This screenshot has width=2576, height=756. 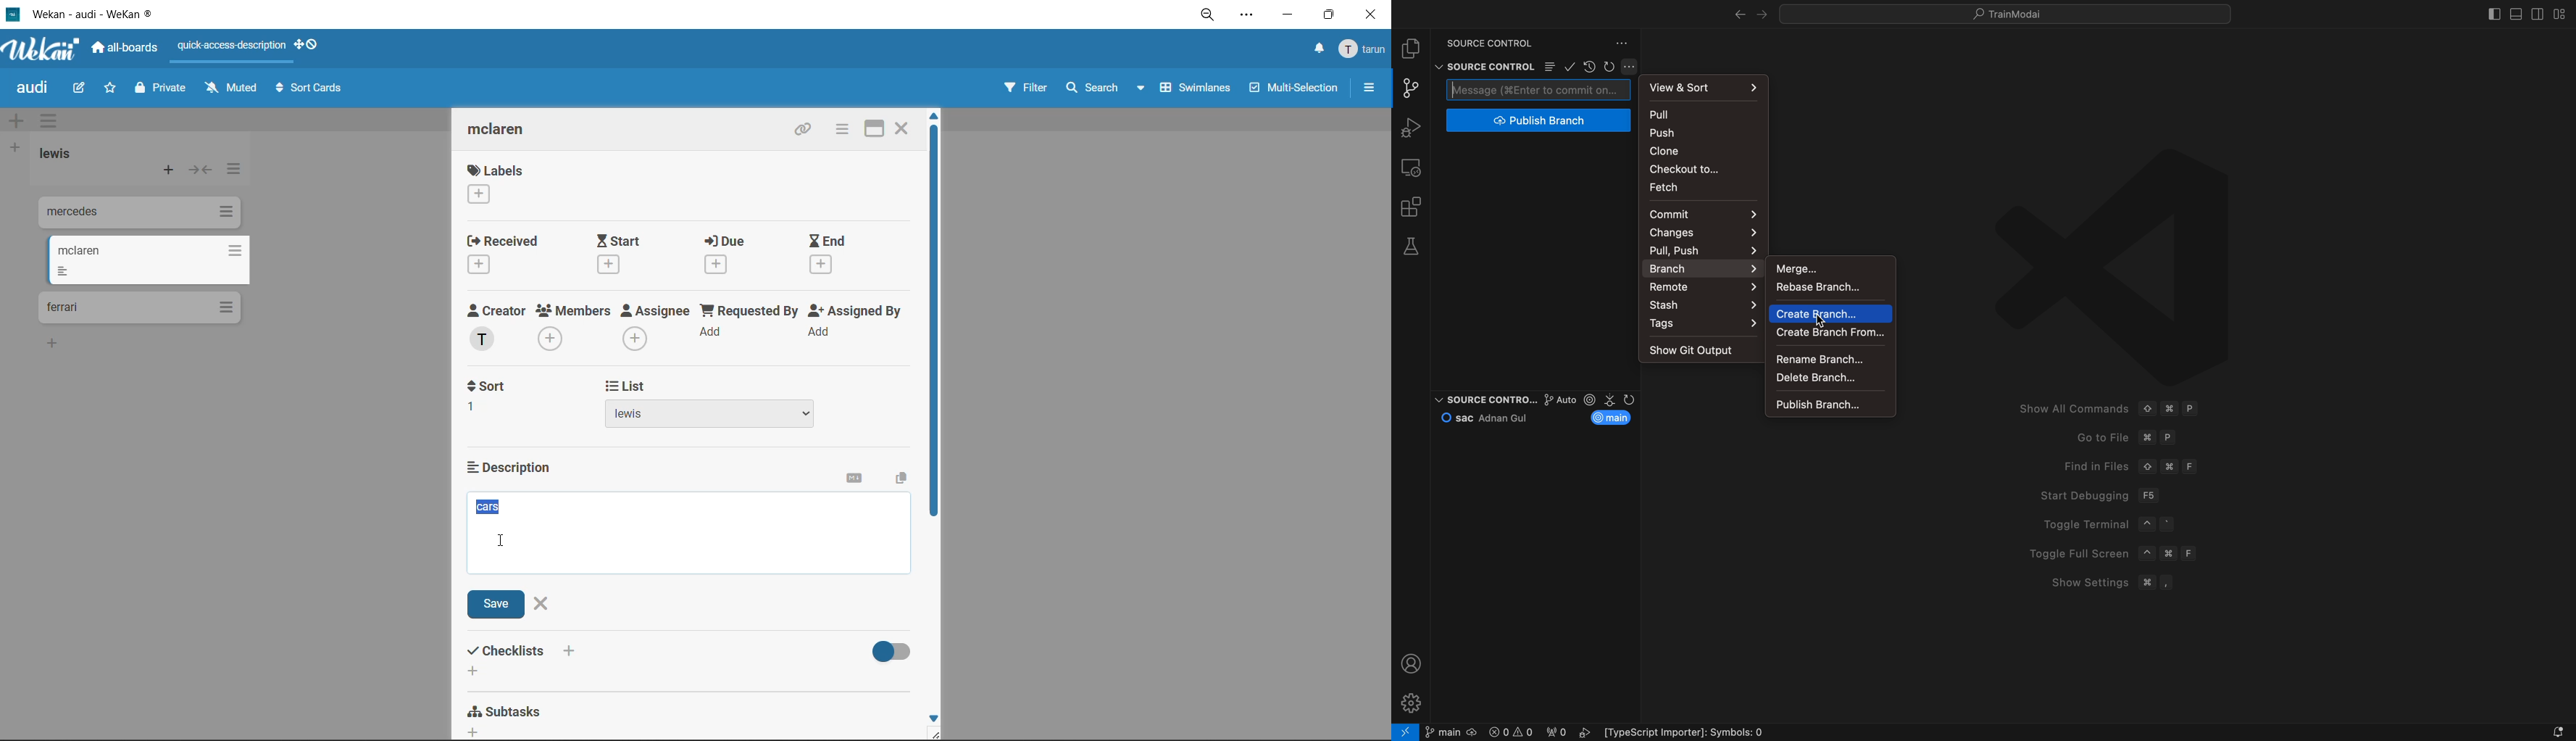 I want to click on vertical scroll bar, so click(x=934, y=325).